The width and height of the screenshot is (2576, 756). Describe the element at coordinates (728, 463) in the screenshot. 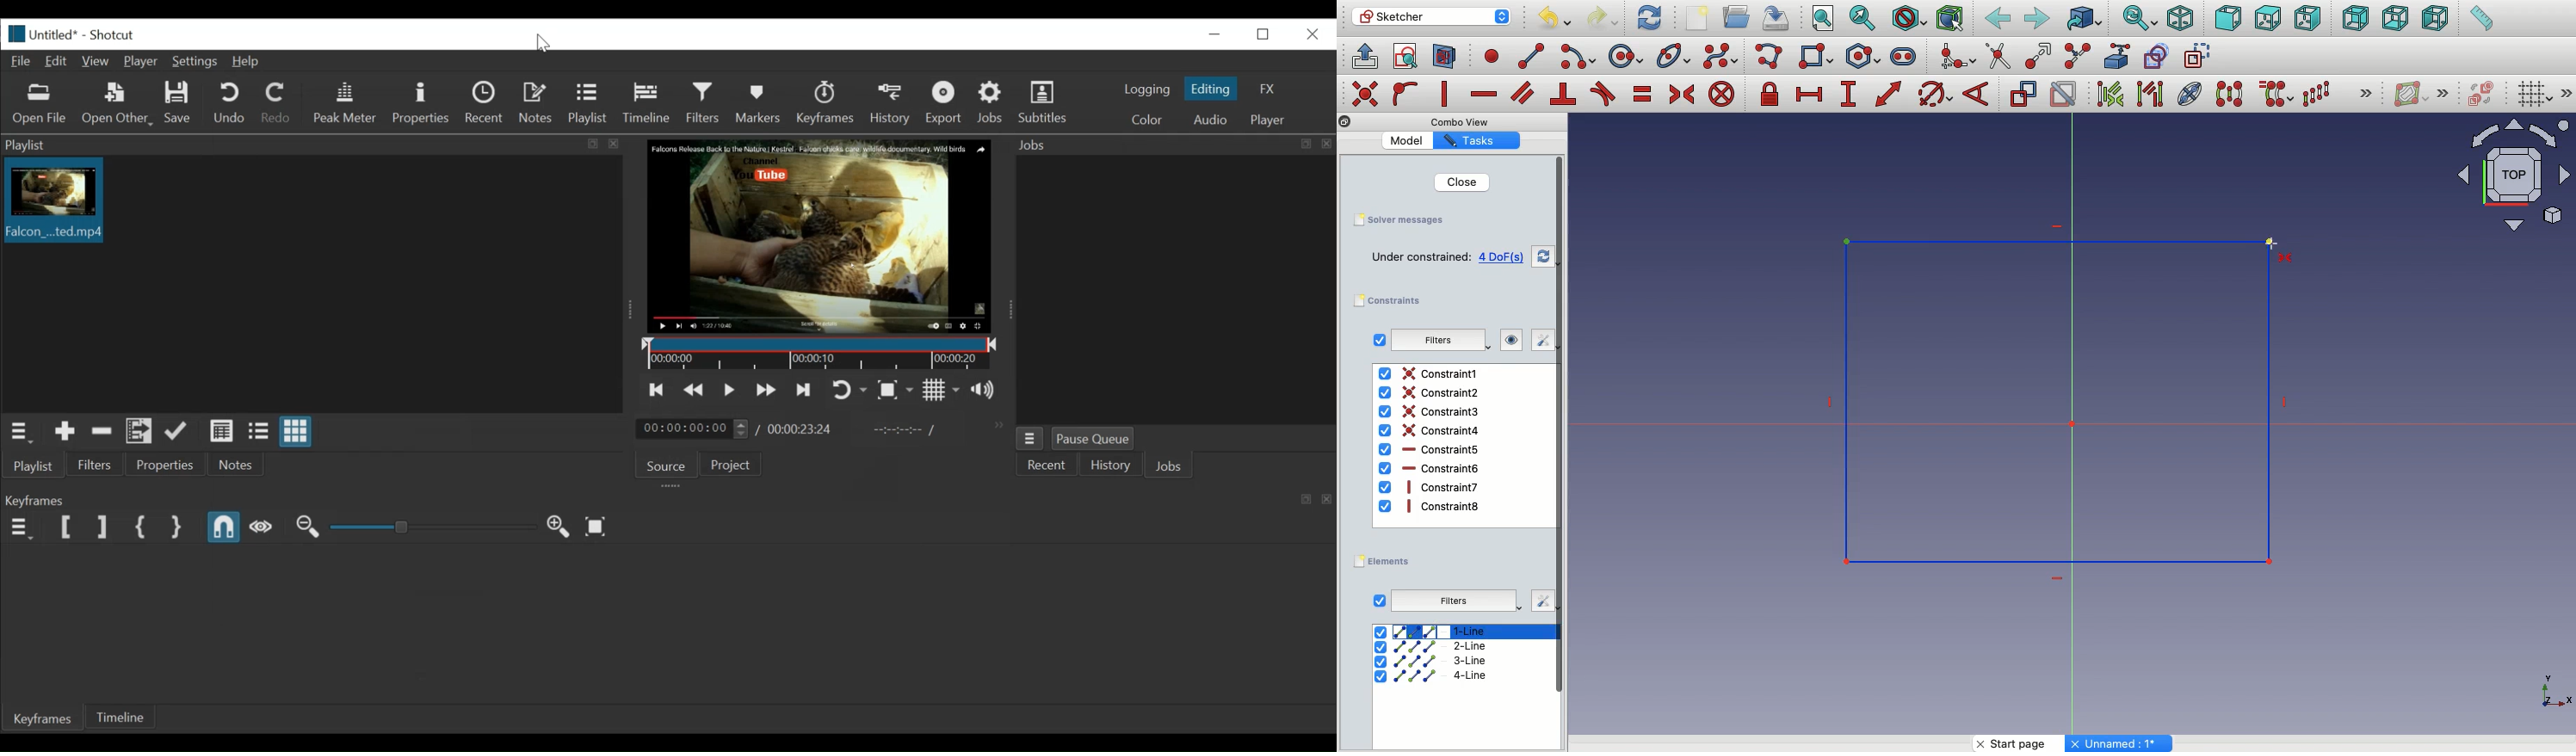

I see `Project` at that location.